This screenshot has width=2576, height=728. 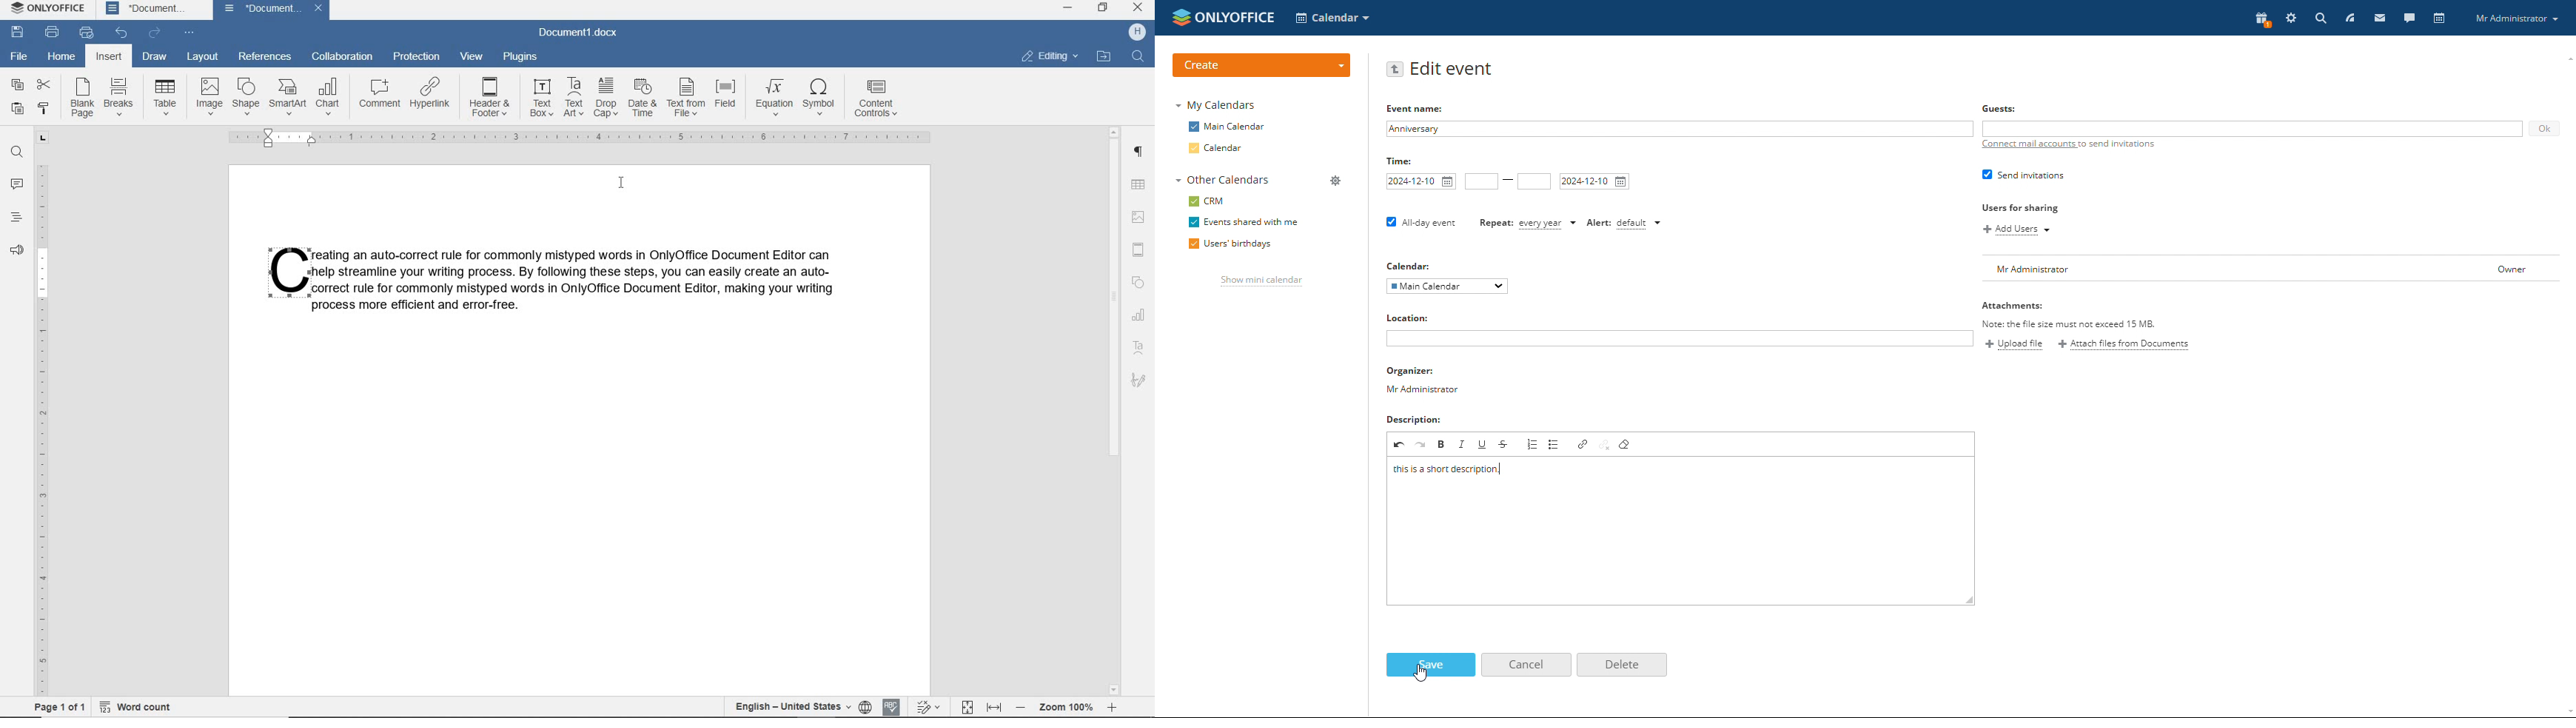 What do you see at coordinates (1241, 223) in the screenshot?
I see `events shared with me` at bounding box center [1241, 223].